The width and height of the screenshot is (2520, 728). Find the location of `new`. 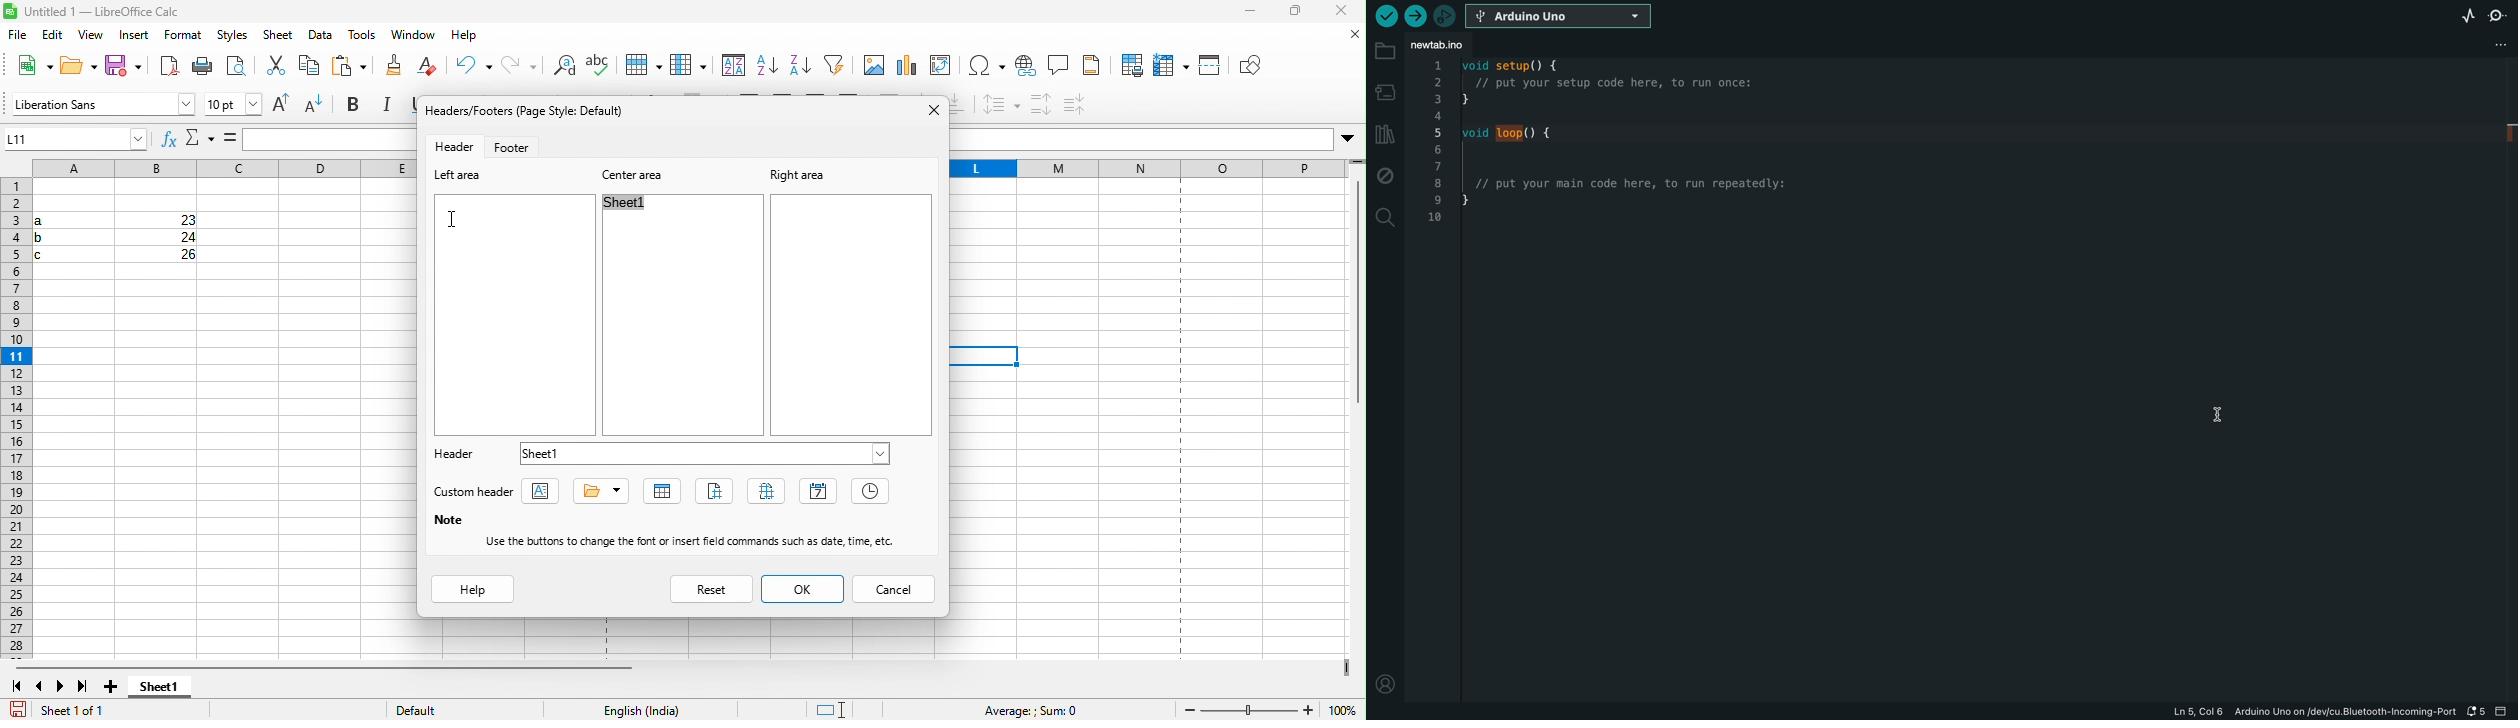

new is located at coordinates (33, 66).